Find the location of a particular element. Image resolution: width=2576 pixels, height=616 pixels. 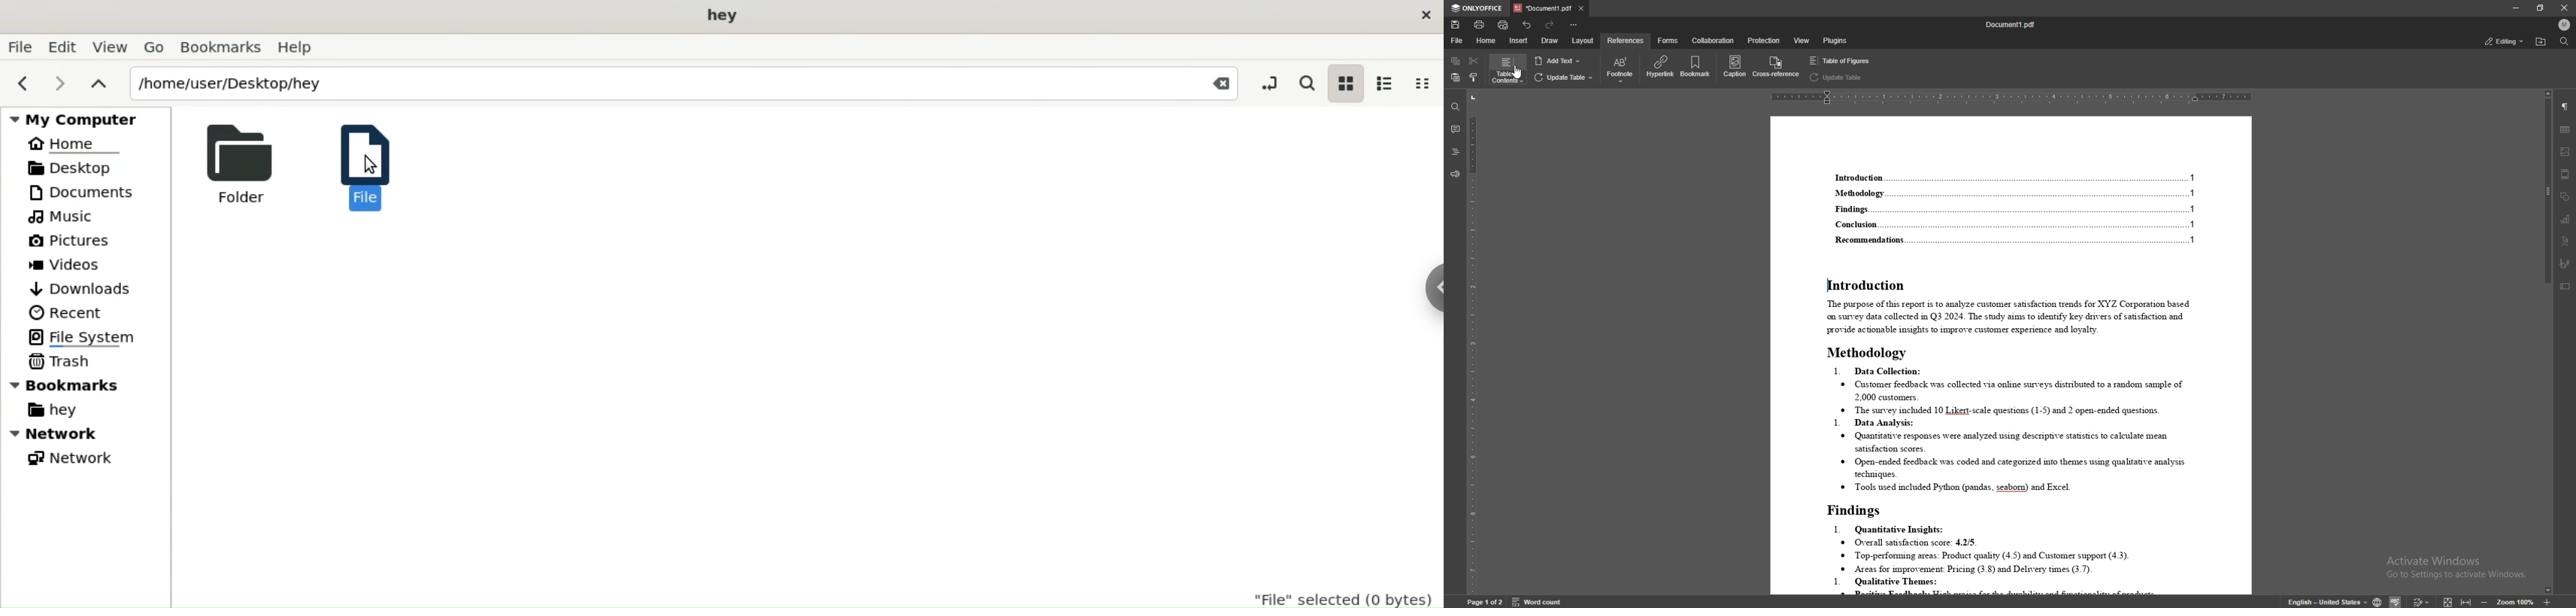

copy style is located at coordinates (1475, 79).